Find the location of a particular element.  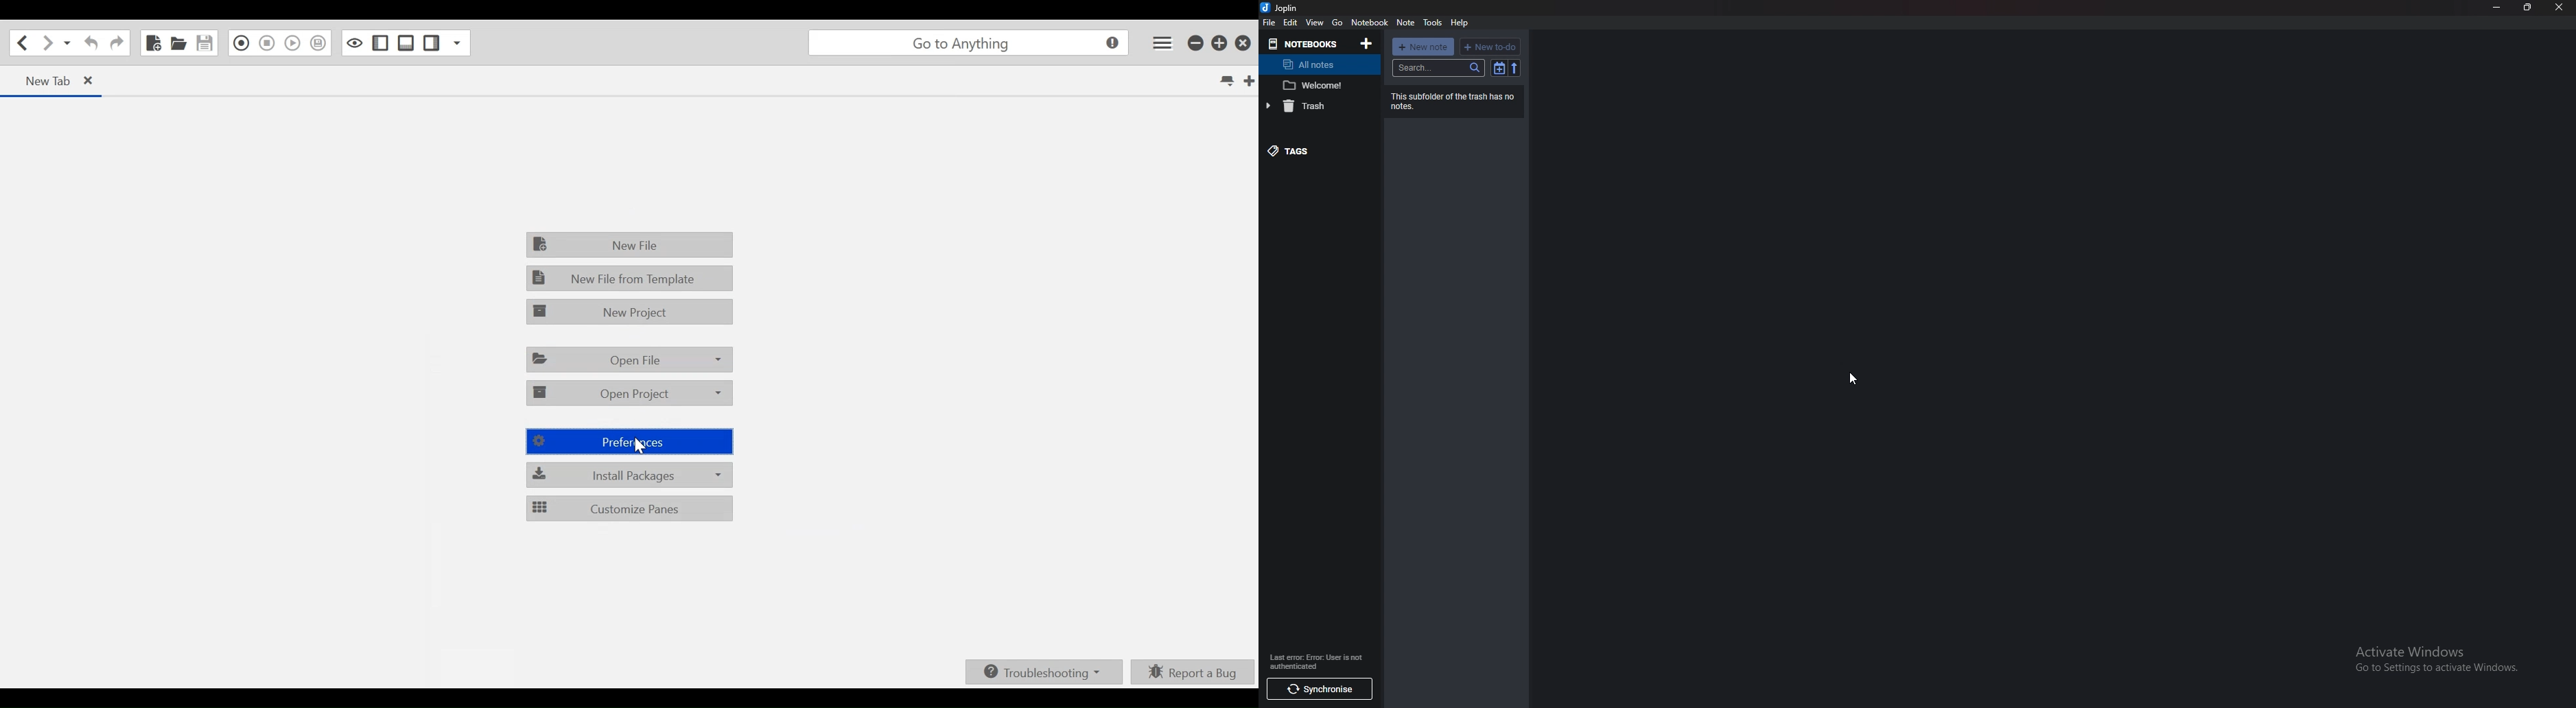

New note is located at coordinates (1423, 47).